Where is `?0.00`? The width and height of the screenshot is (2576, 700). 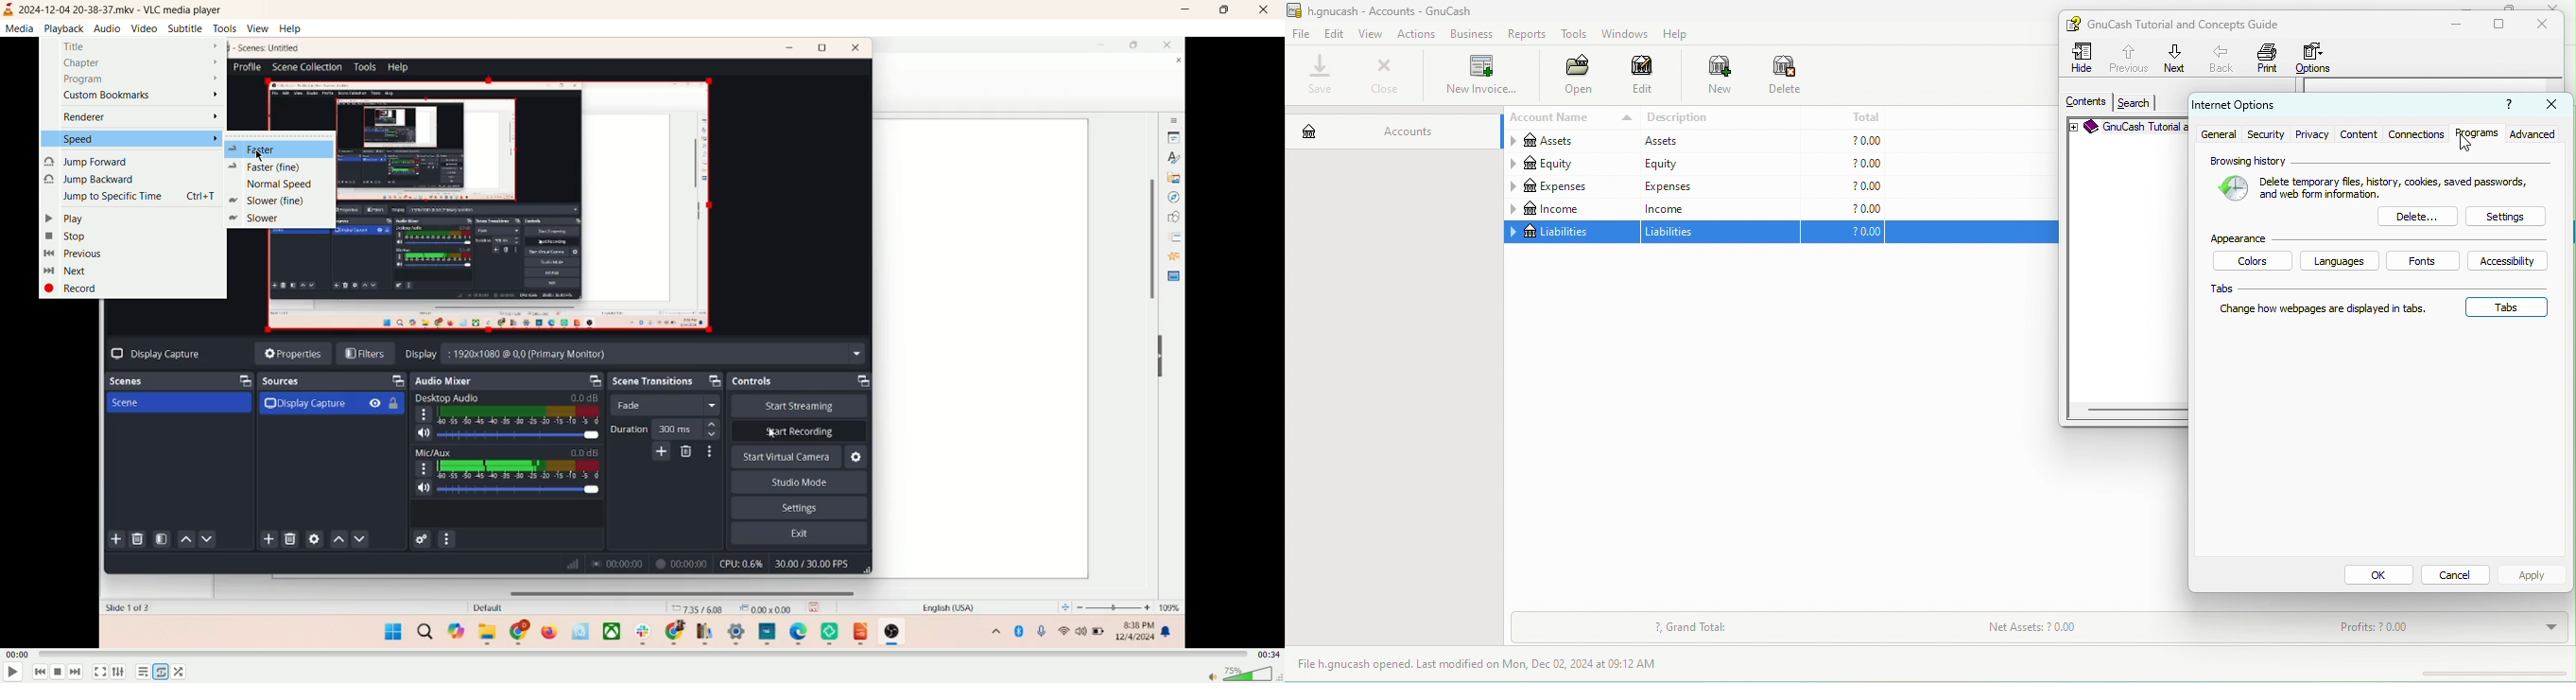 ?0.00 is located at coordinates (1842, 208).